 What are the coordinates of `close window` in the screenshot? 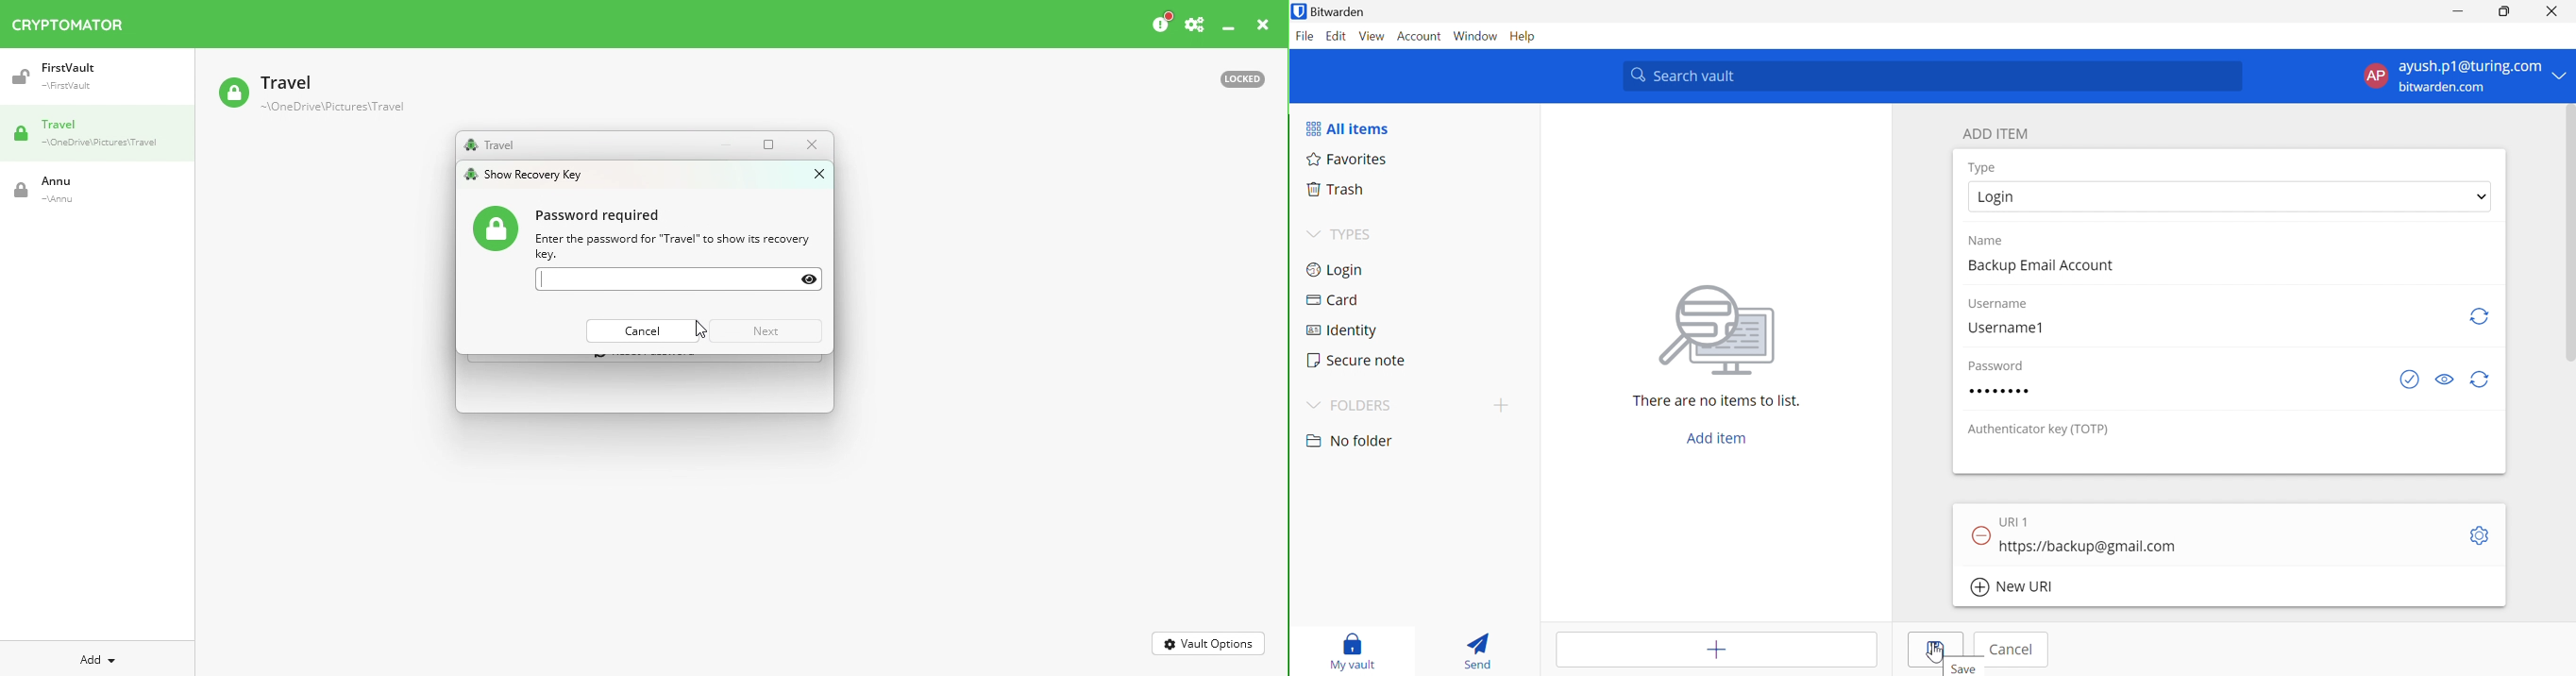 It's located at (817, 173).